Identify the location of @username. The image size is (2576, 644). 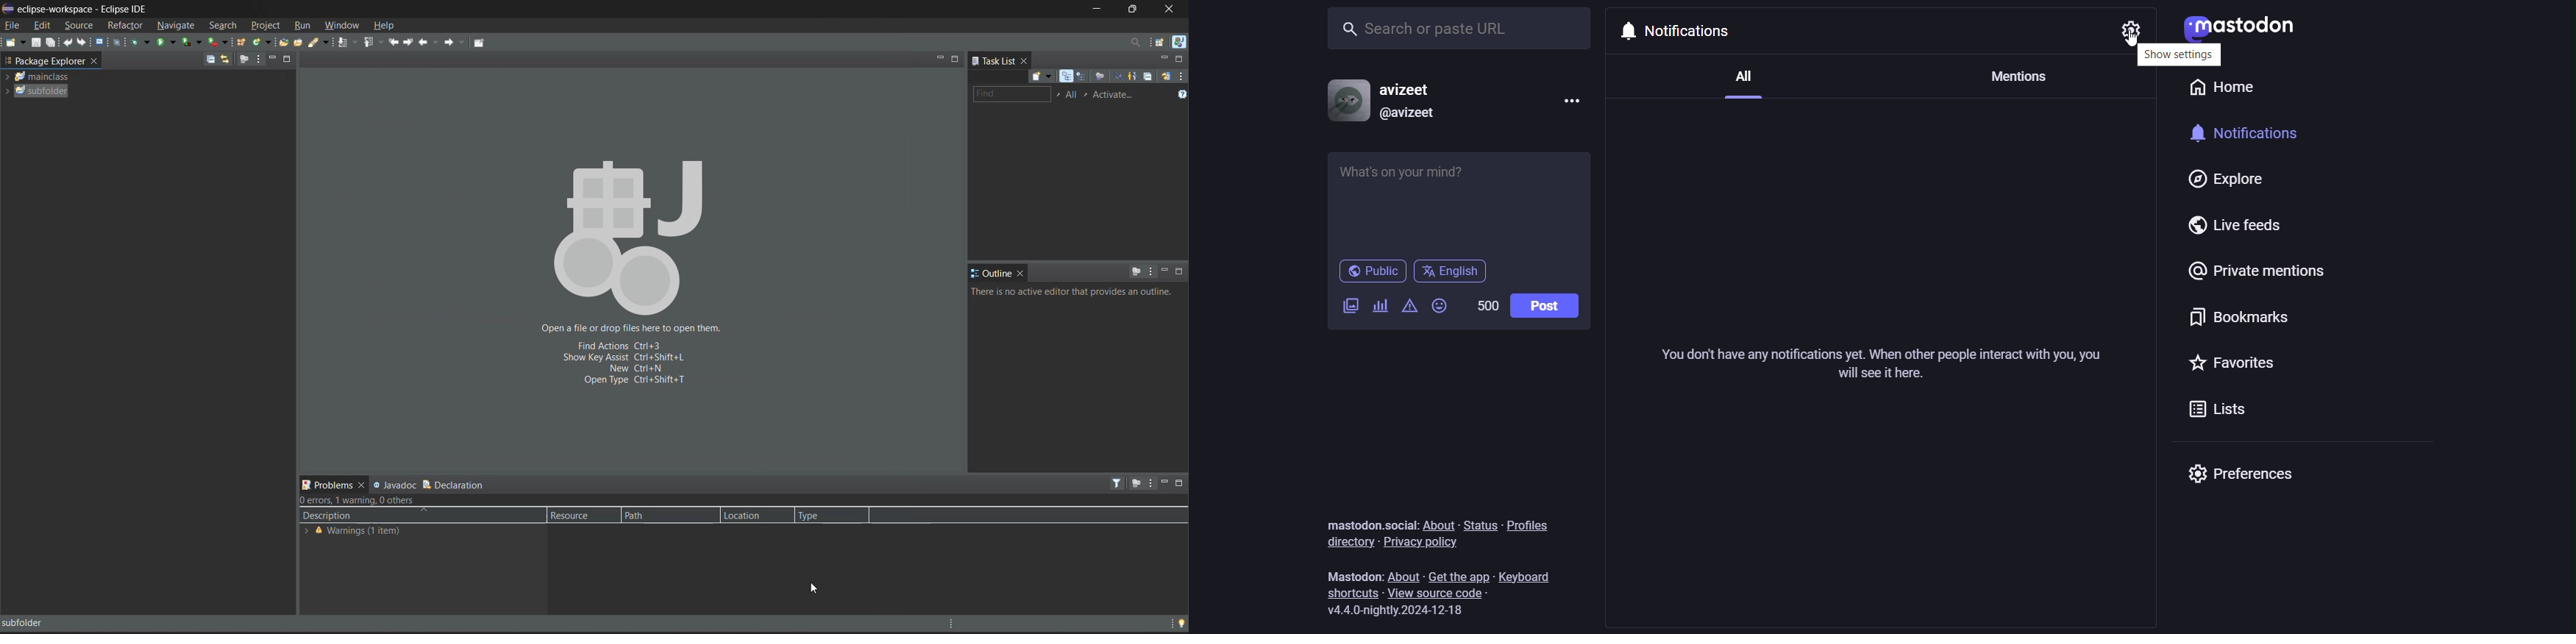
(1414, 117).